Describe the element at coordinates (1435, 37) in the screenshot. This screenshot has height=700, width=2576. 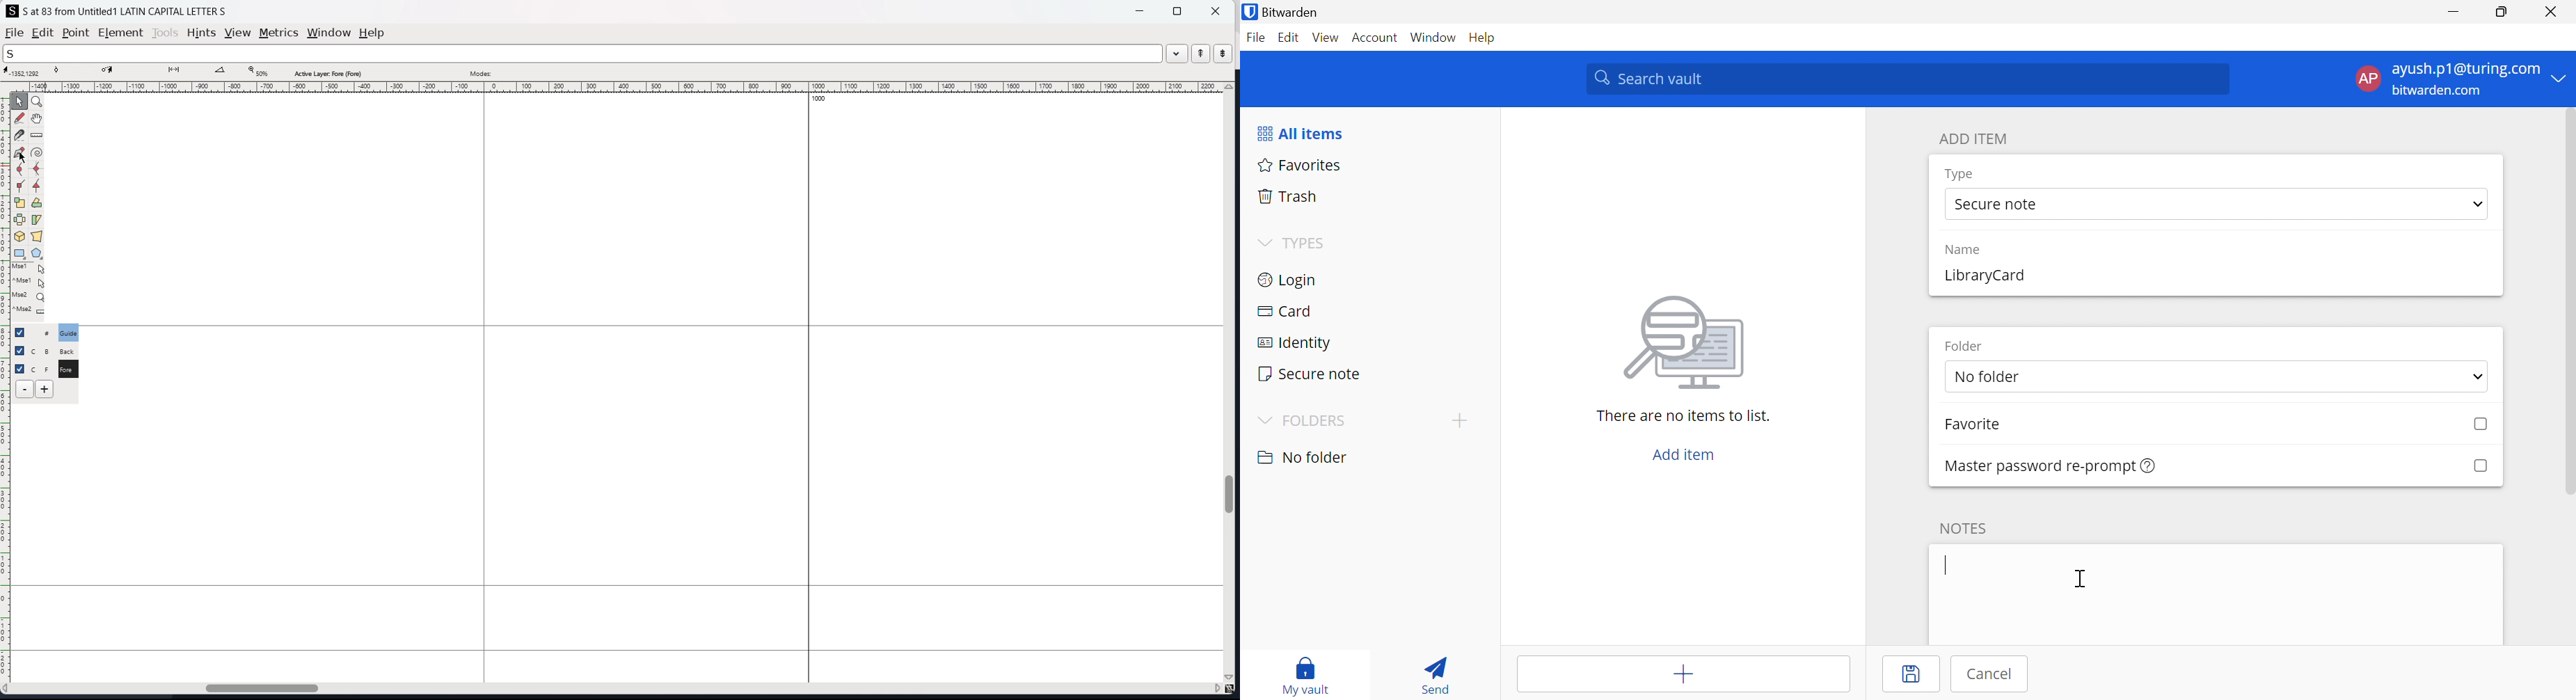
I see `Window` at that location.